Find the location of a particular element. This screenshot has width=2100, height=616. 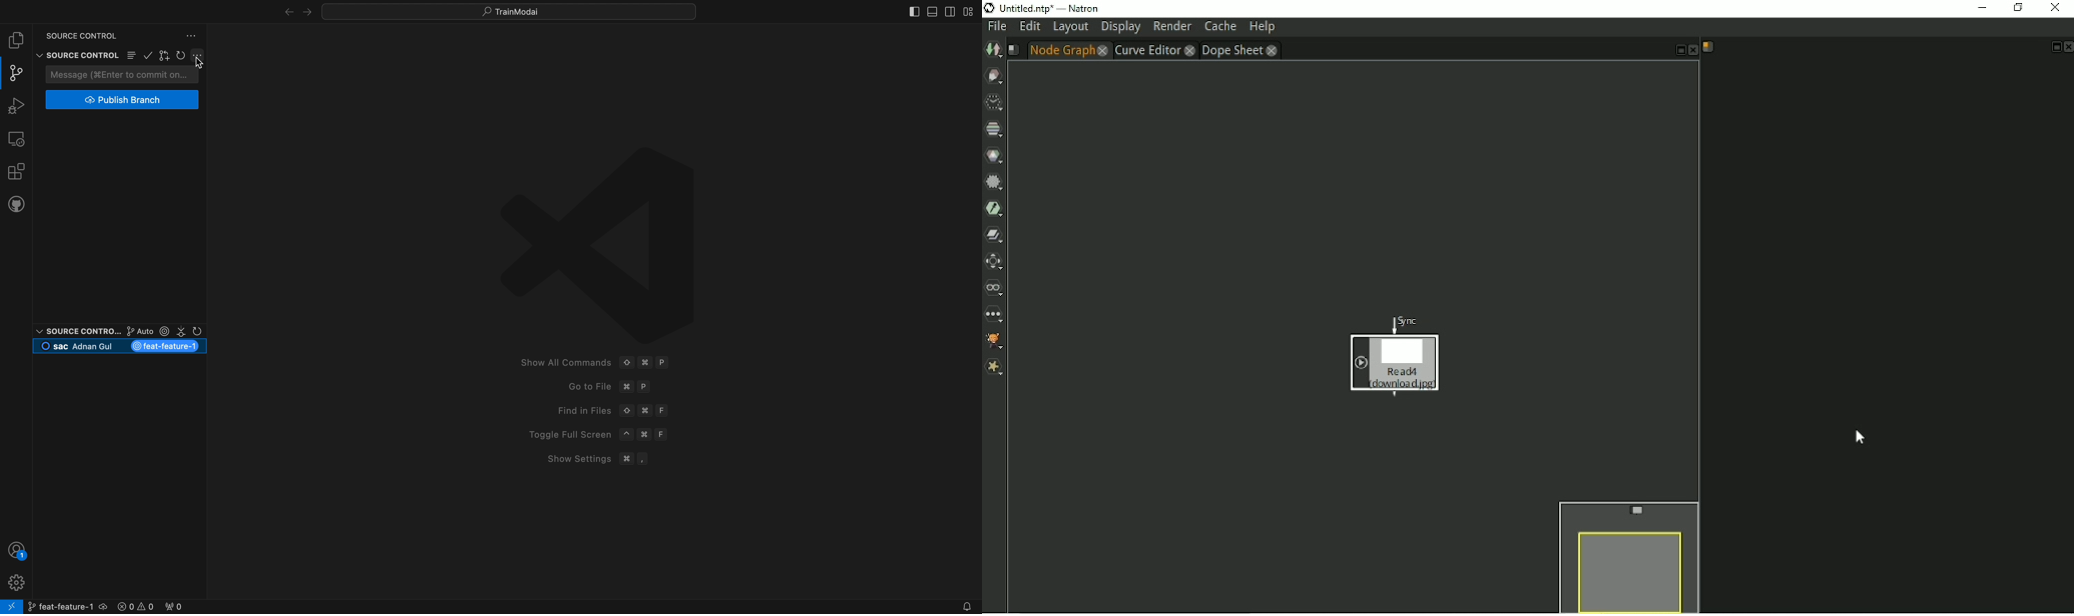

layouts is located at coordinates (937, 11).